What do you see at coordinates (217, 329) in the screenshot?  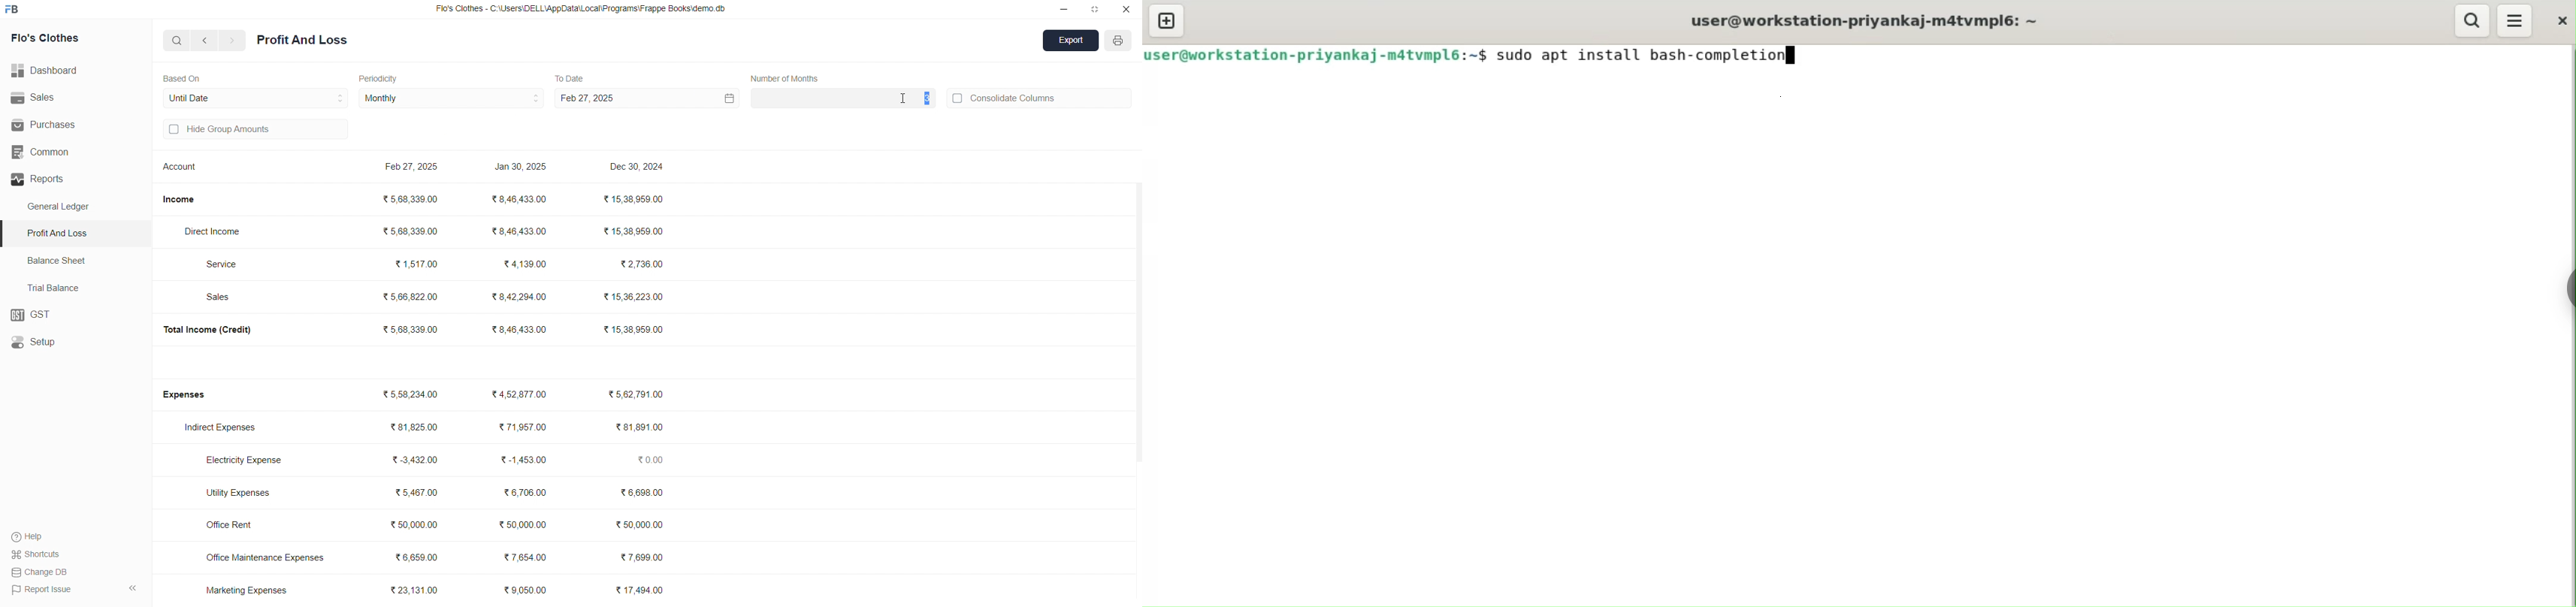 I see `Total Income (Credit)` at bounding box center [217, 329].